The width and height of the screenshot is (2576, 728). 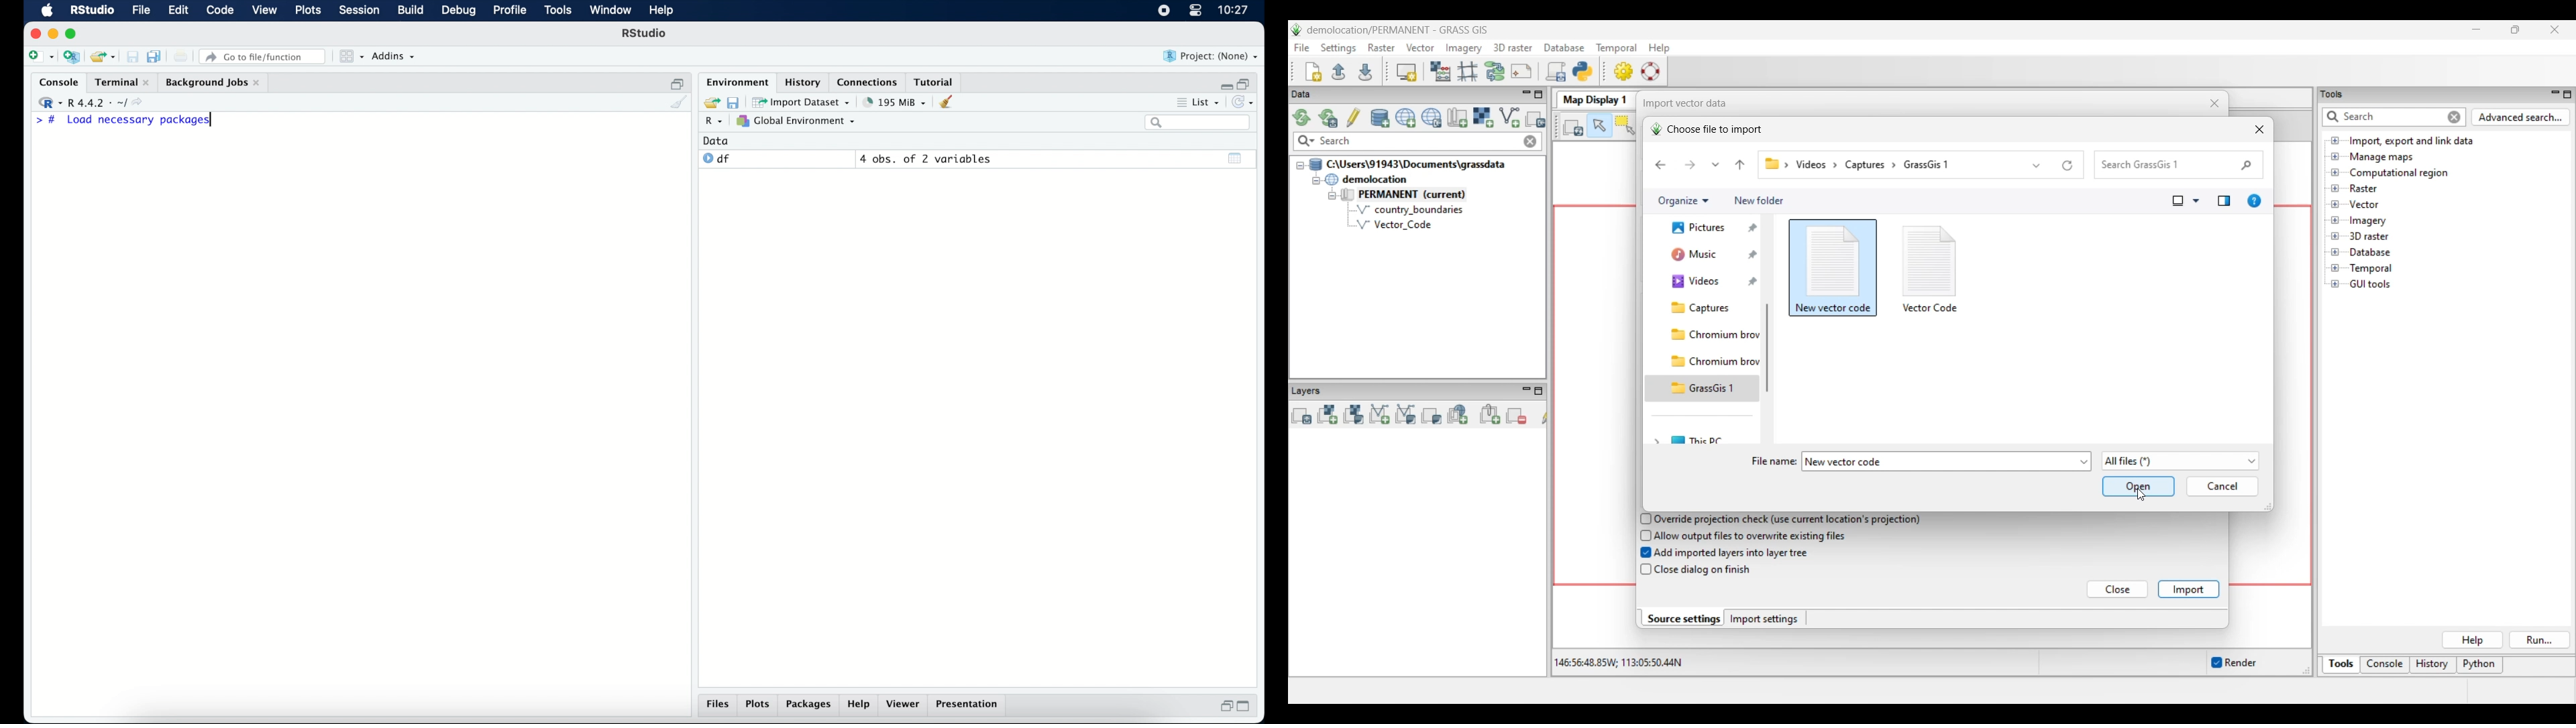 What do you see at coordinates (936, 81) in the screenshot?
I see `tutorial` at bounding box center [936, 81].